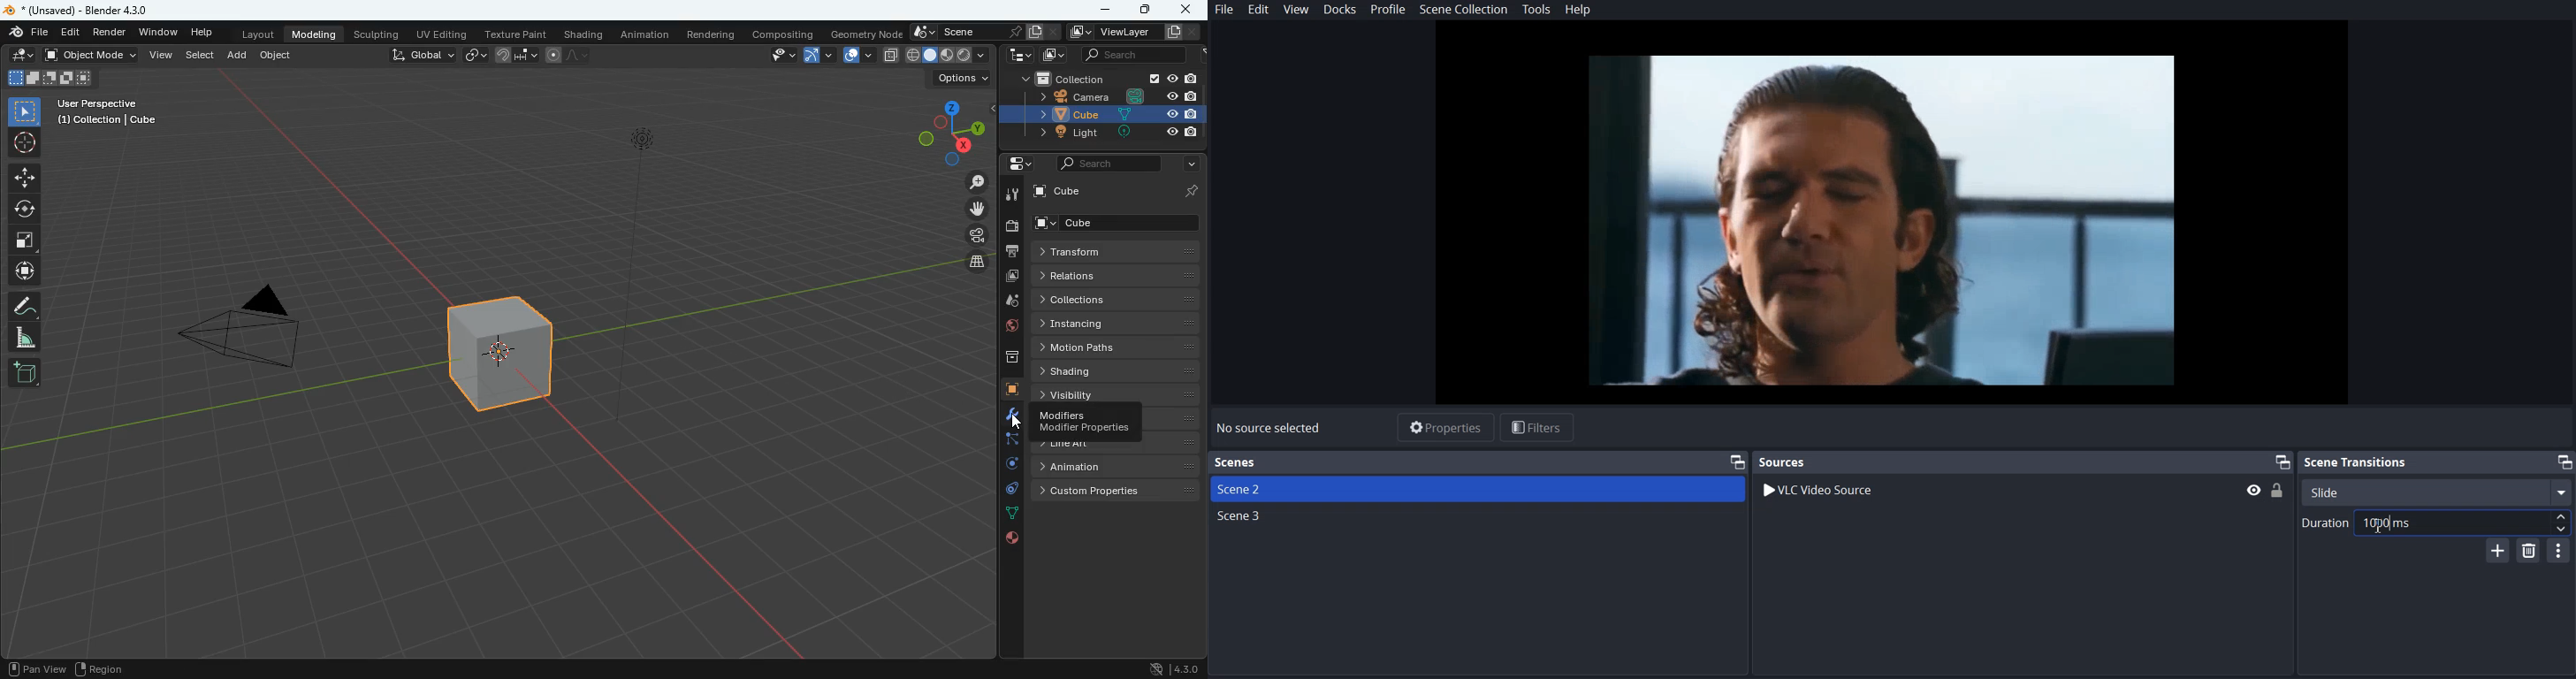  Describe the element at coordinates (1003, 513) in the screenshot. I see `lines` at that location.